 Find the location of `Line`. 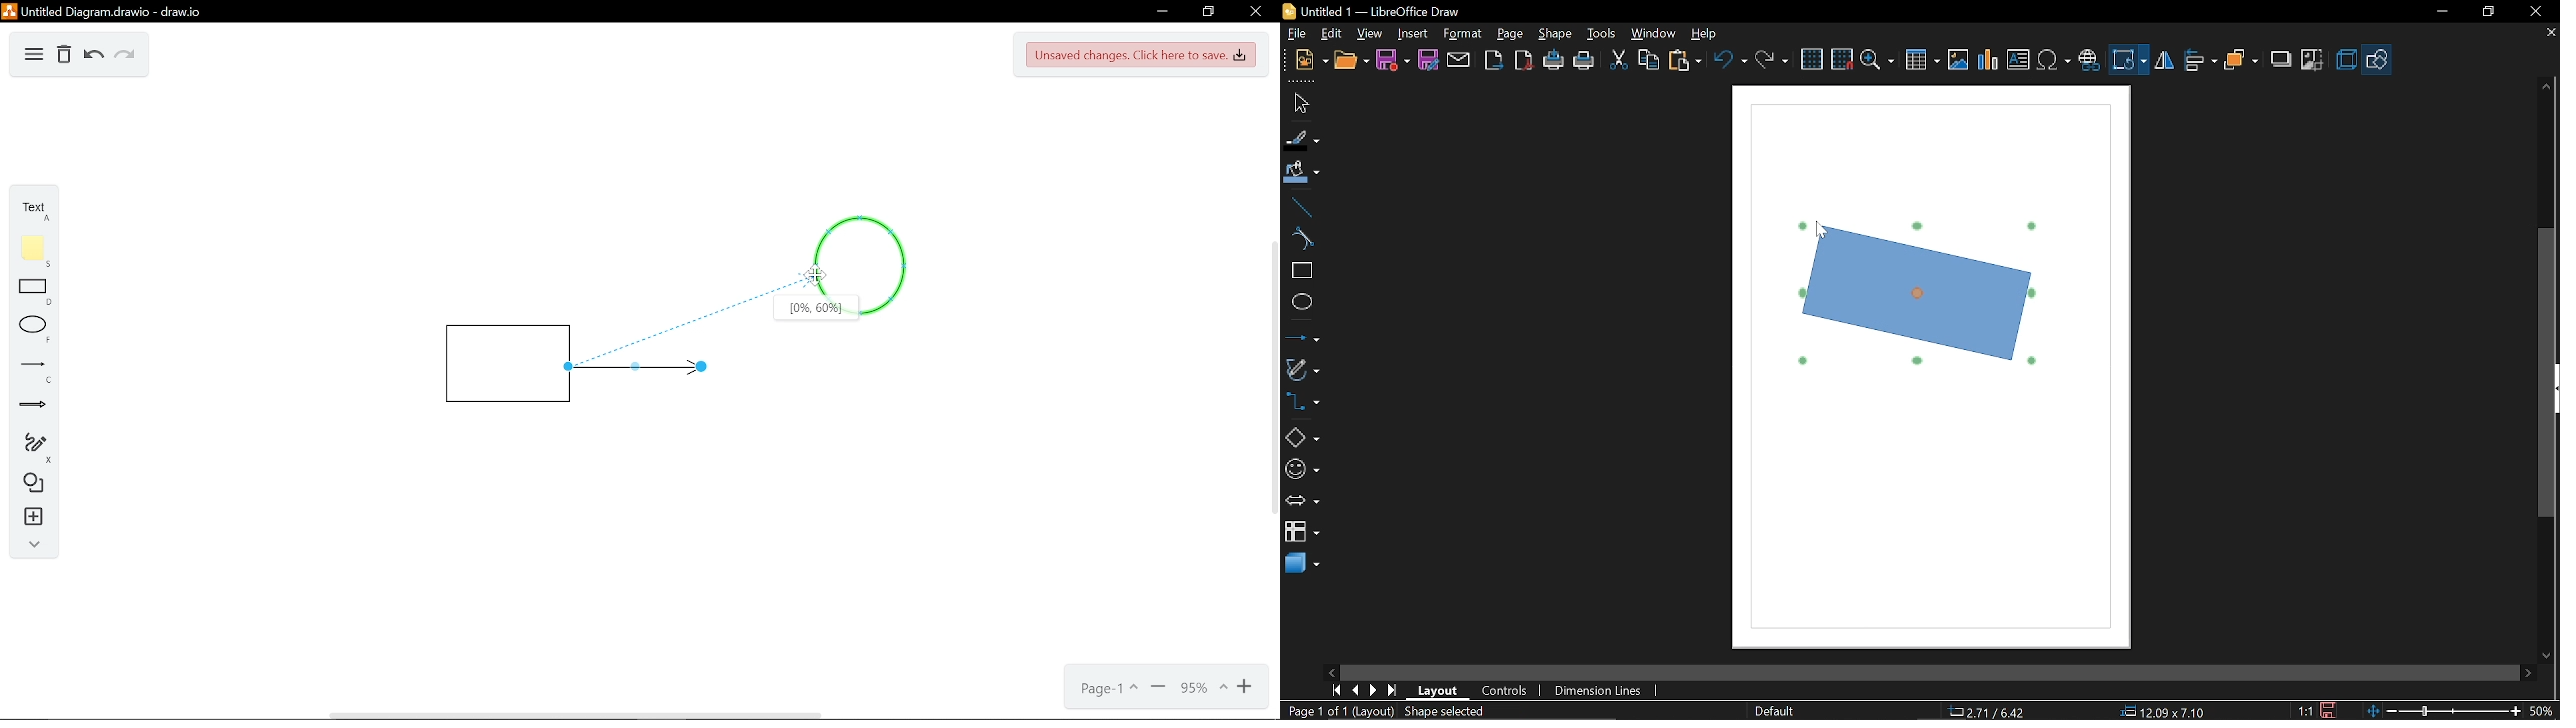

Line is located at coordinates (637, 367).